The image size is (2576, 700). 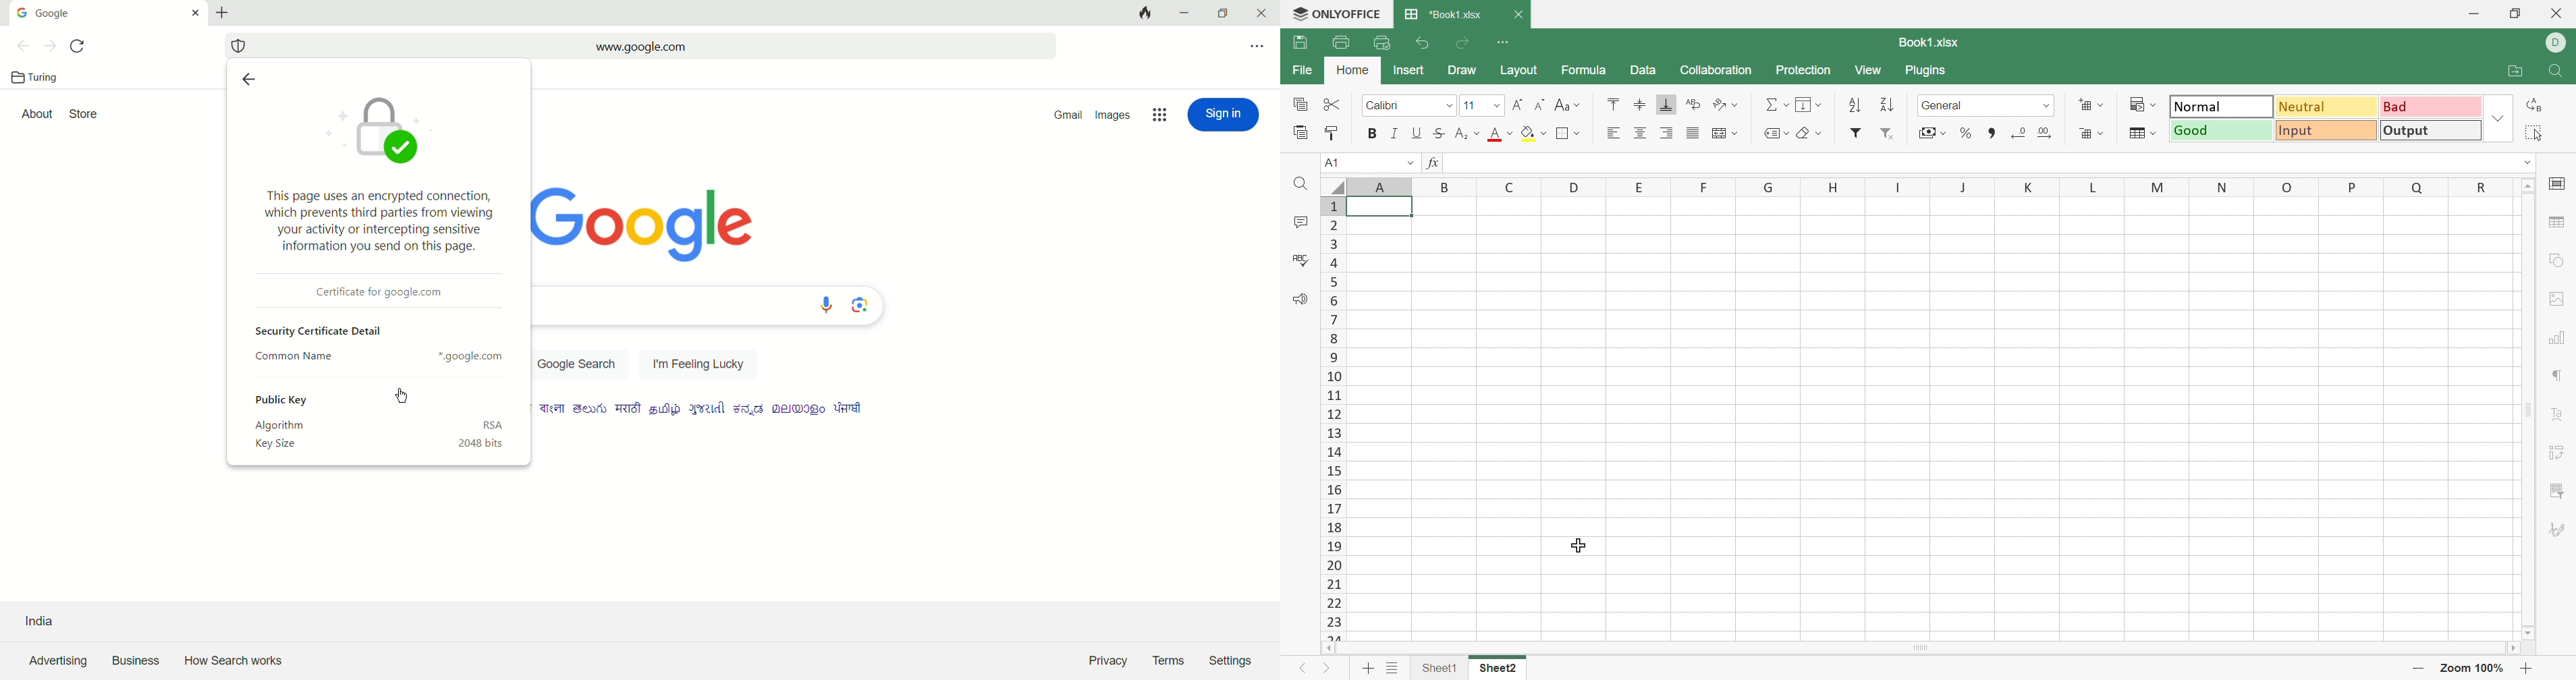 What do you see at coordinates (640, 47) in the screenshot?
I see `www.google.com` at bounding box center [640, 47].